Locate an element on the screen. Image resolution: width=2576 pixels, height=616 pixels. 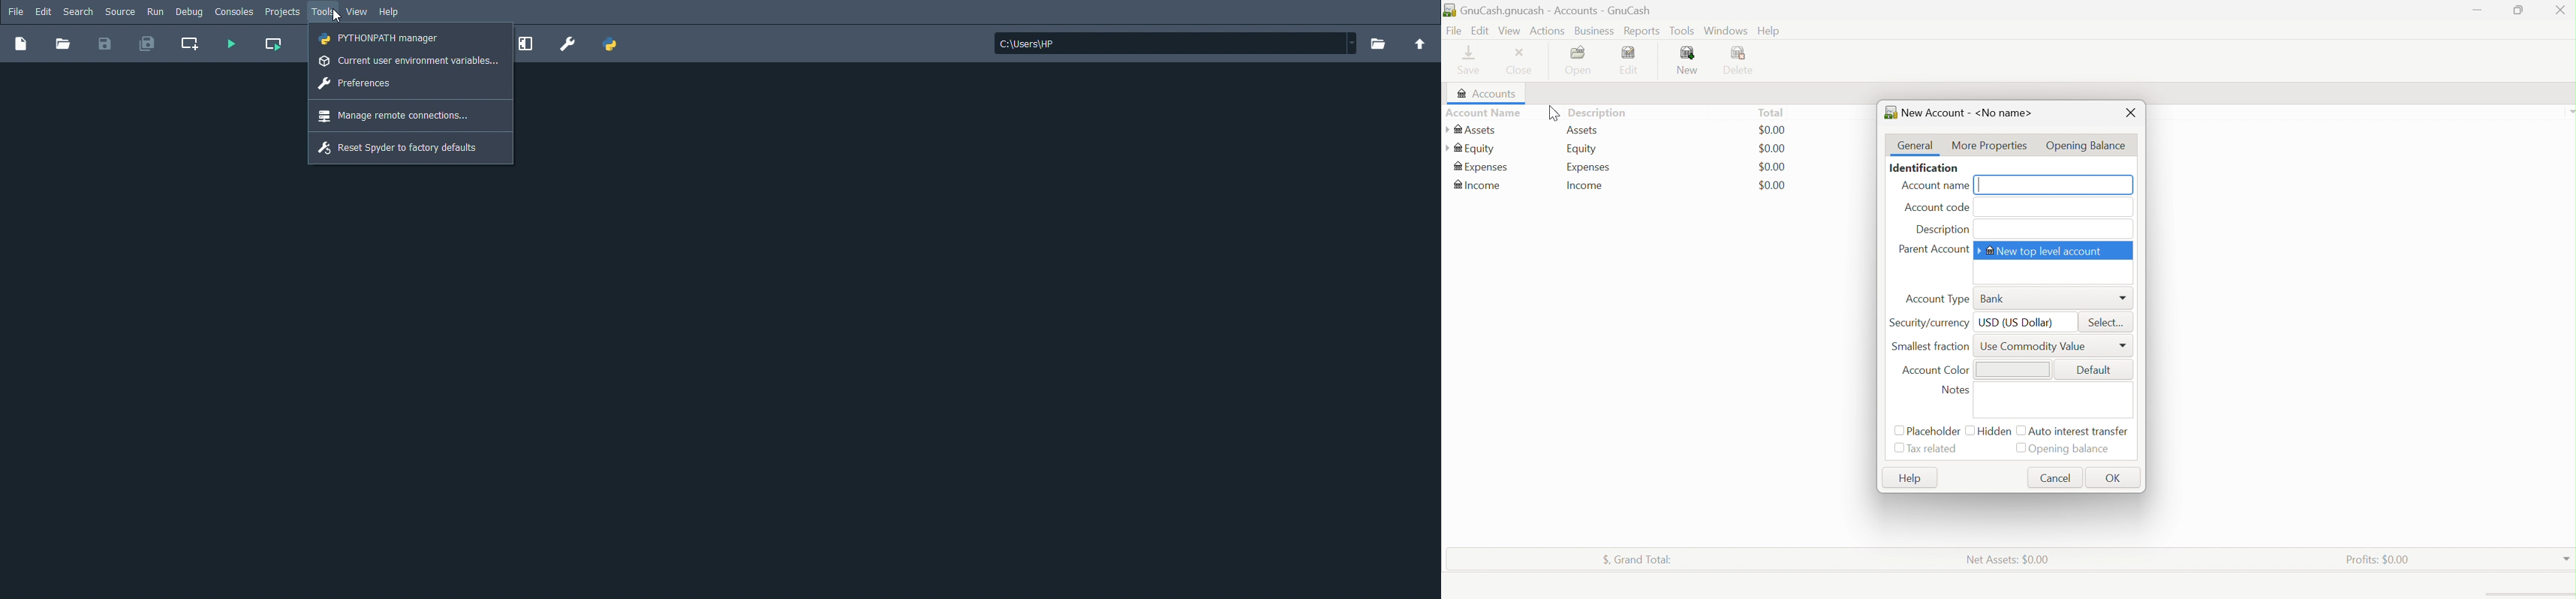
Debug is located at coordinates (191, 14).